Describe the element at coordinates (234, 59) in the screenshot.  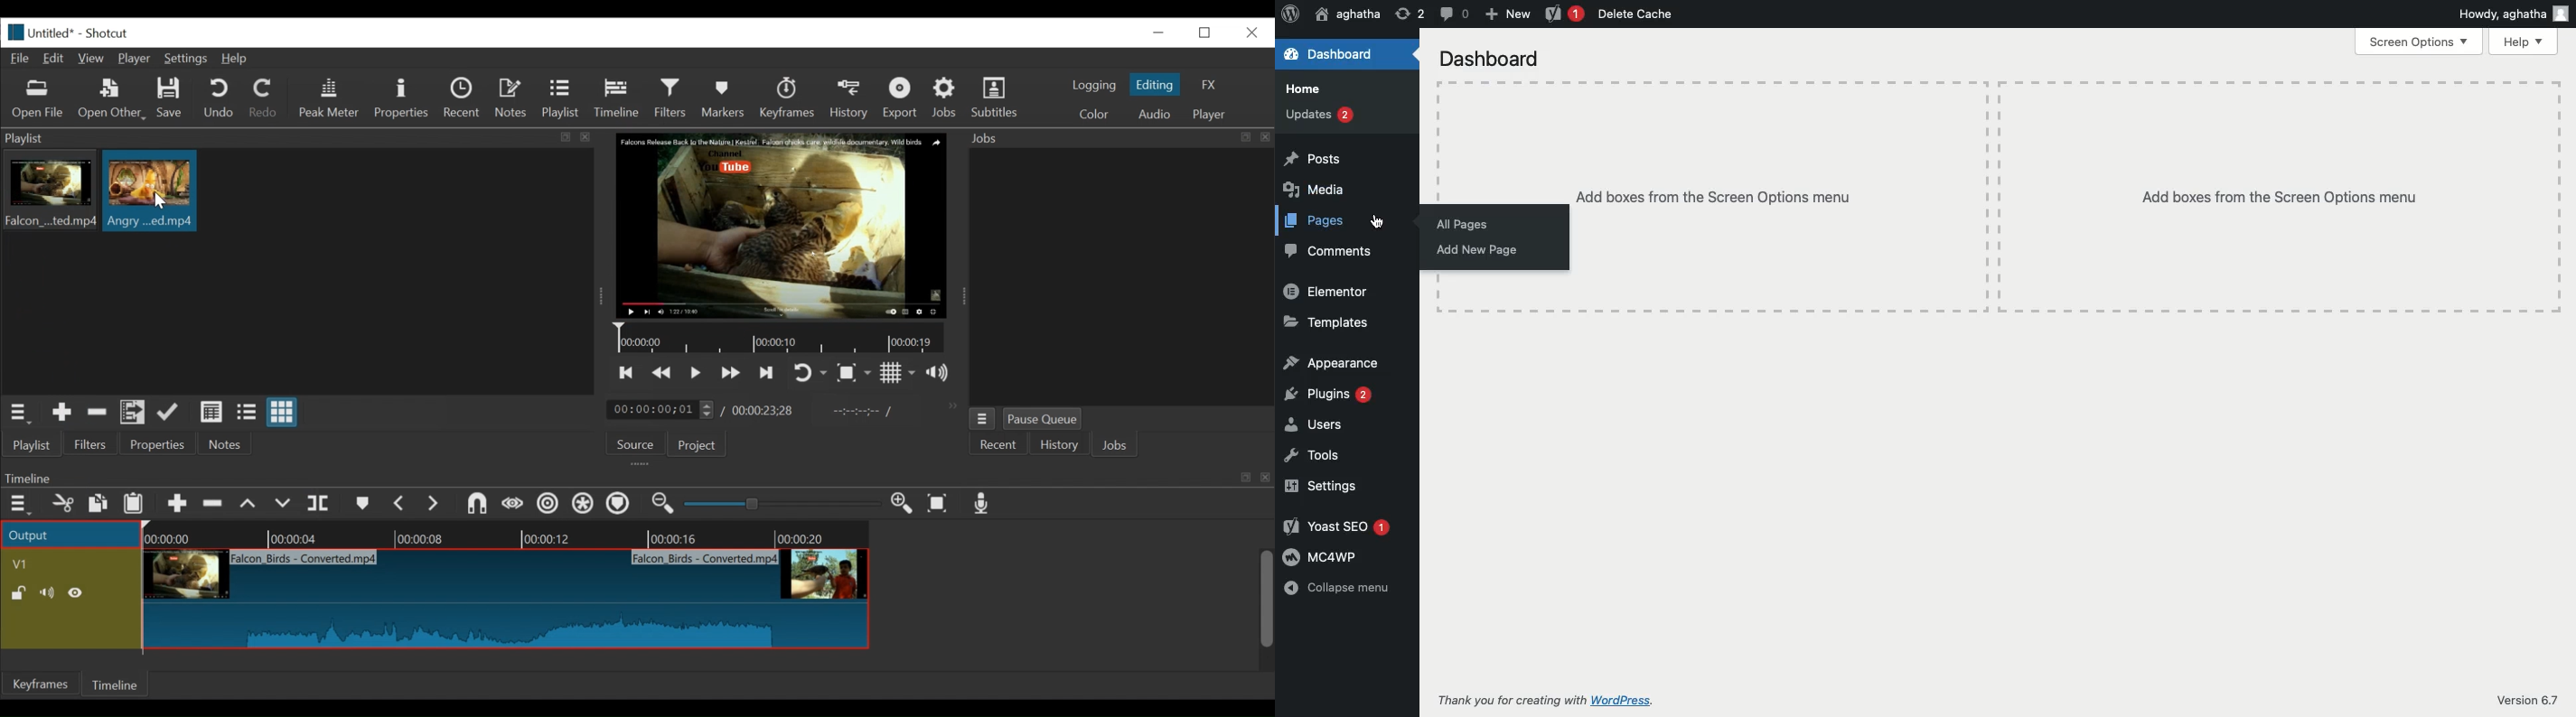
I see `Help` at that location.